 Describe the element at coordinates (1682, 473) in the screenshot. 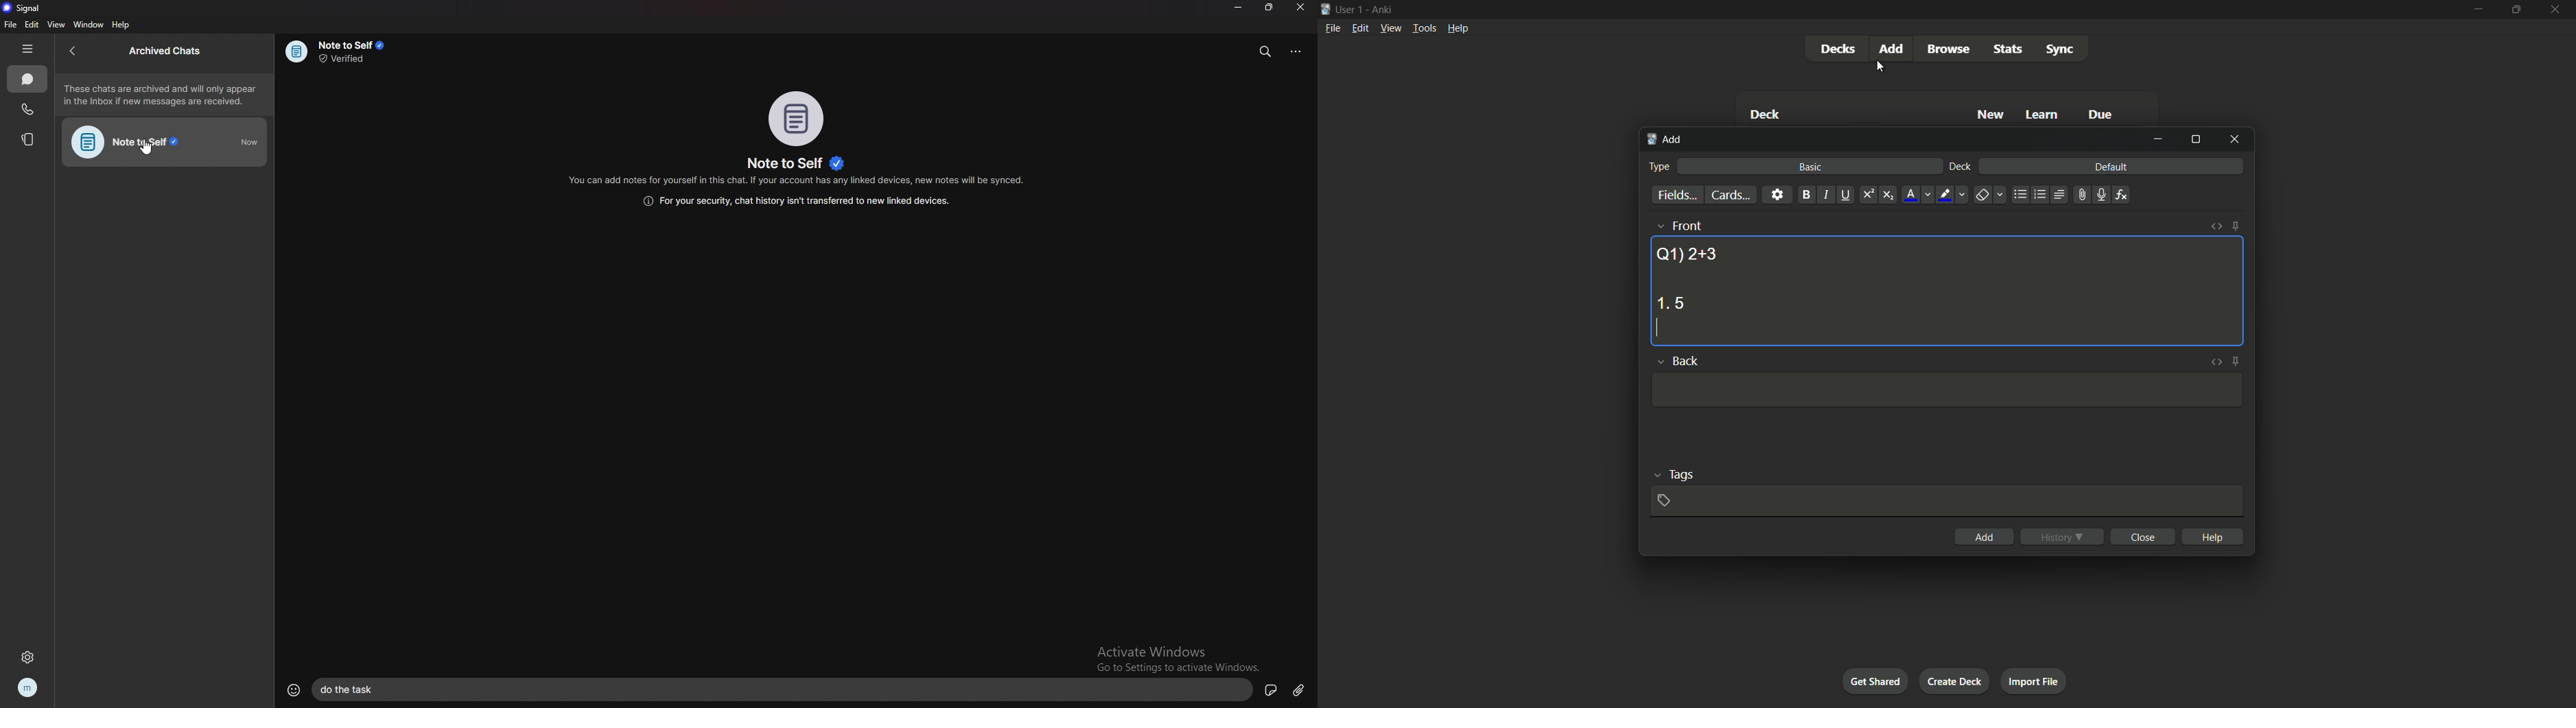

I see `tags` at that location.